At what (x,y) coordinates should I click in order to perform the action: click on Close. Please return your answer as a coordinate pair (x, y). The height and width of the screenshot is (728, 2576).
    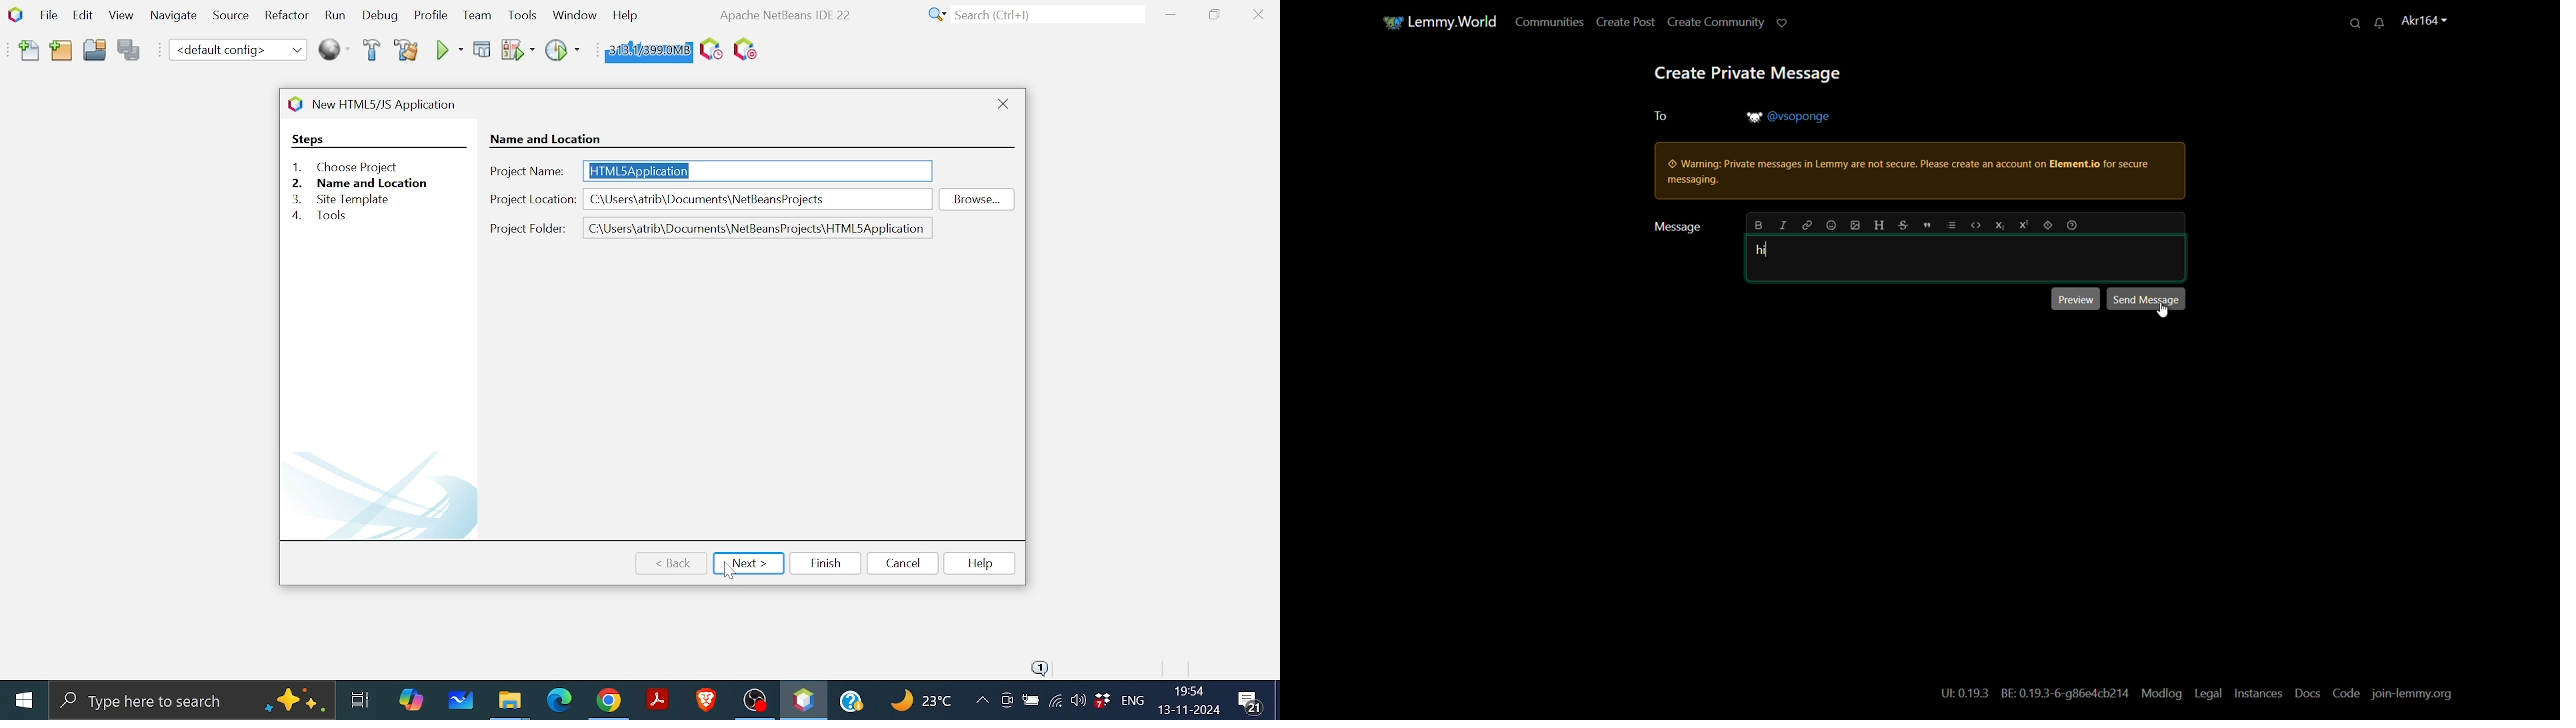
    Looking at the image, I should click on (1258, 15).